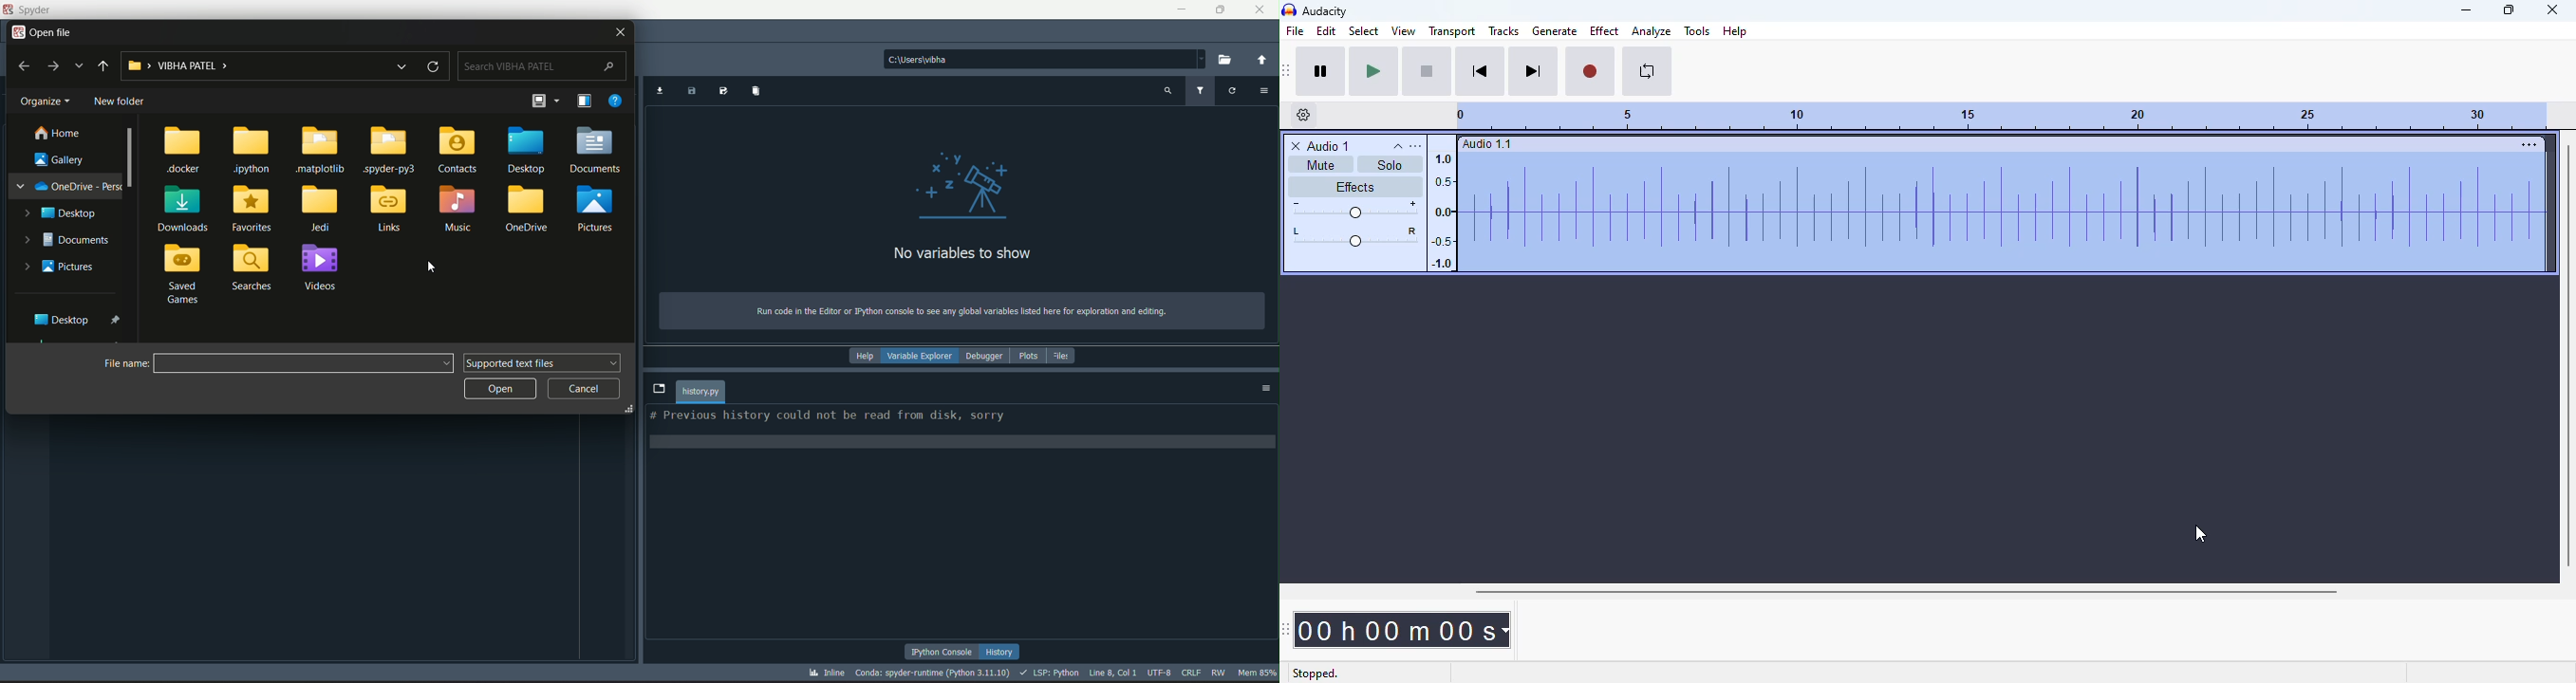 Image resolution: width=2576 pixels, height=700 pixels. What do you see at coordinates (1306, 115) in the screenshot?
I see `timeline settings` at bounding box center [1306, 115].